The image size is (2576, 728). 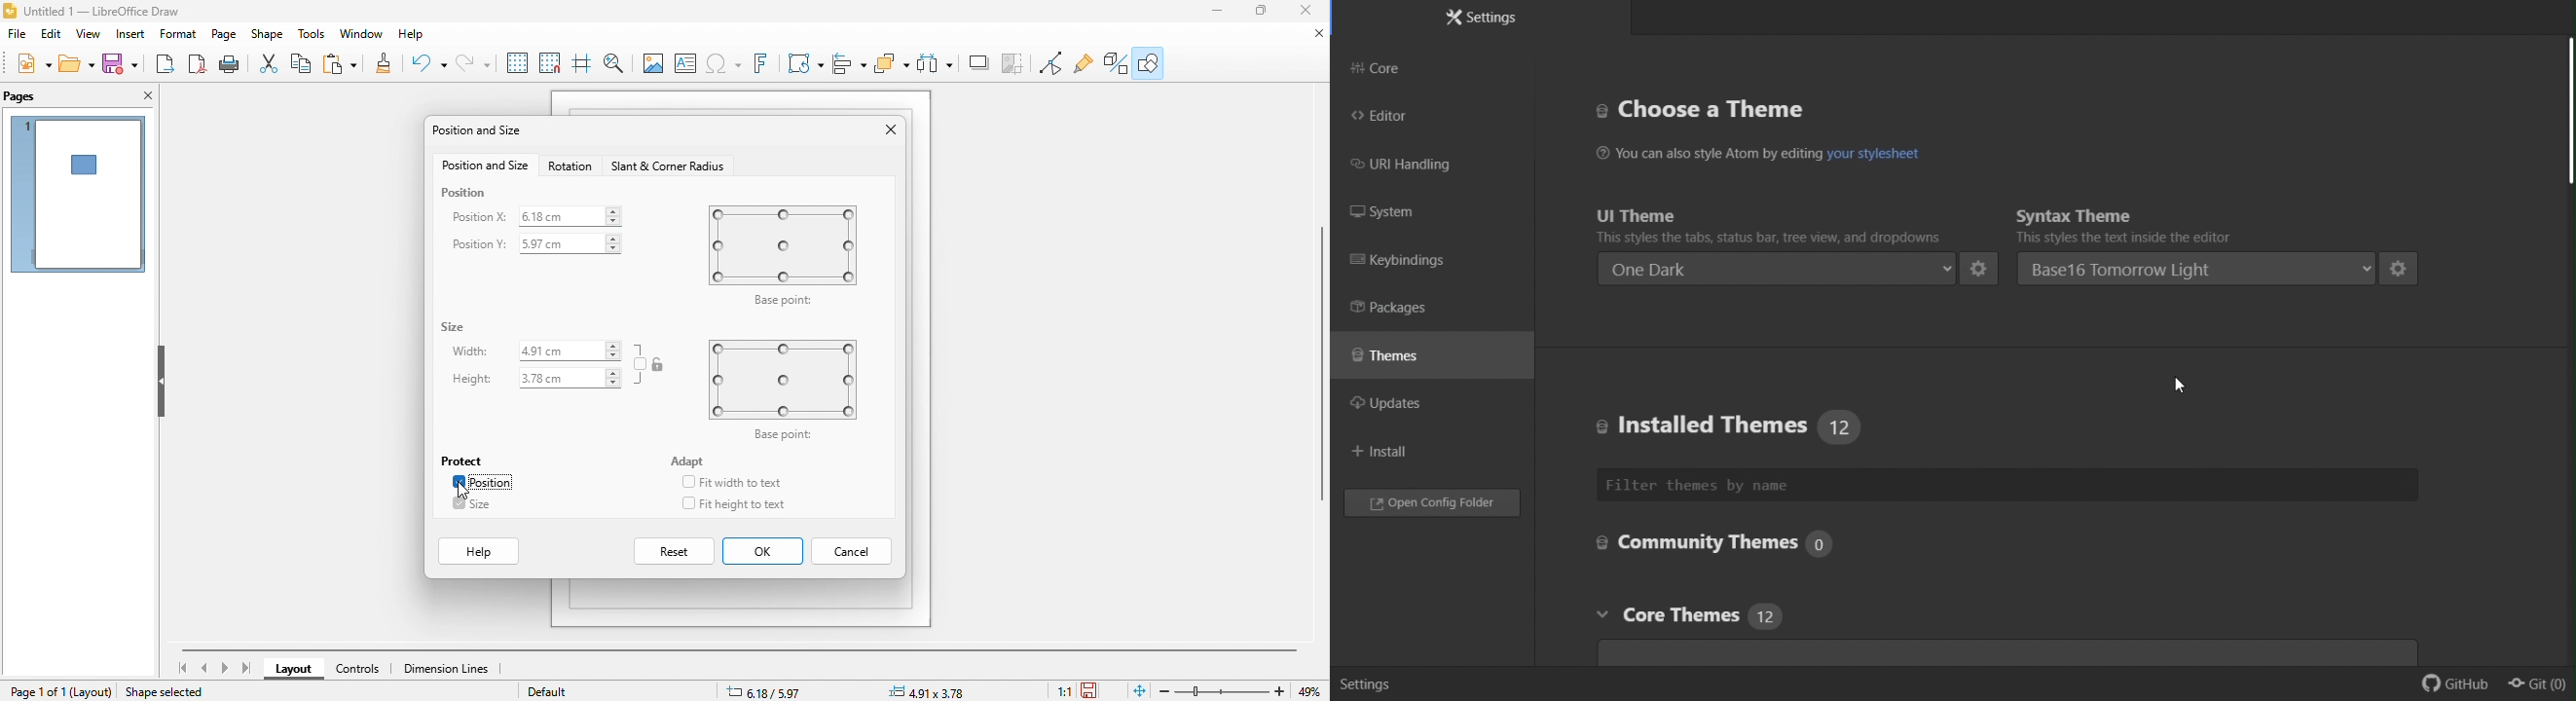 I want to click on controls, so click(x=364, y=669).